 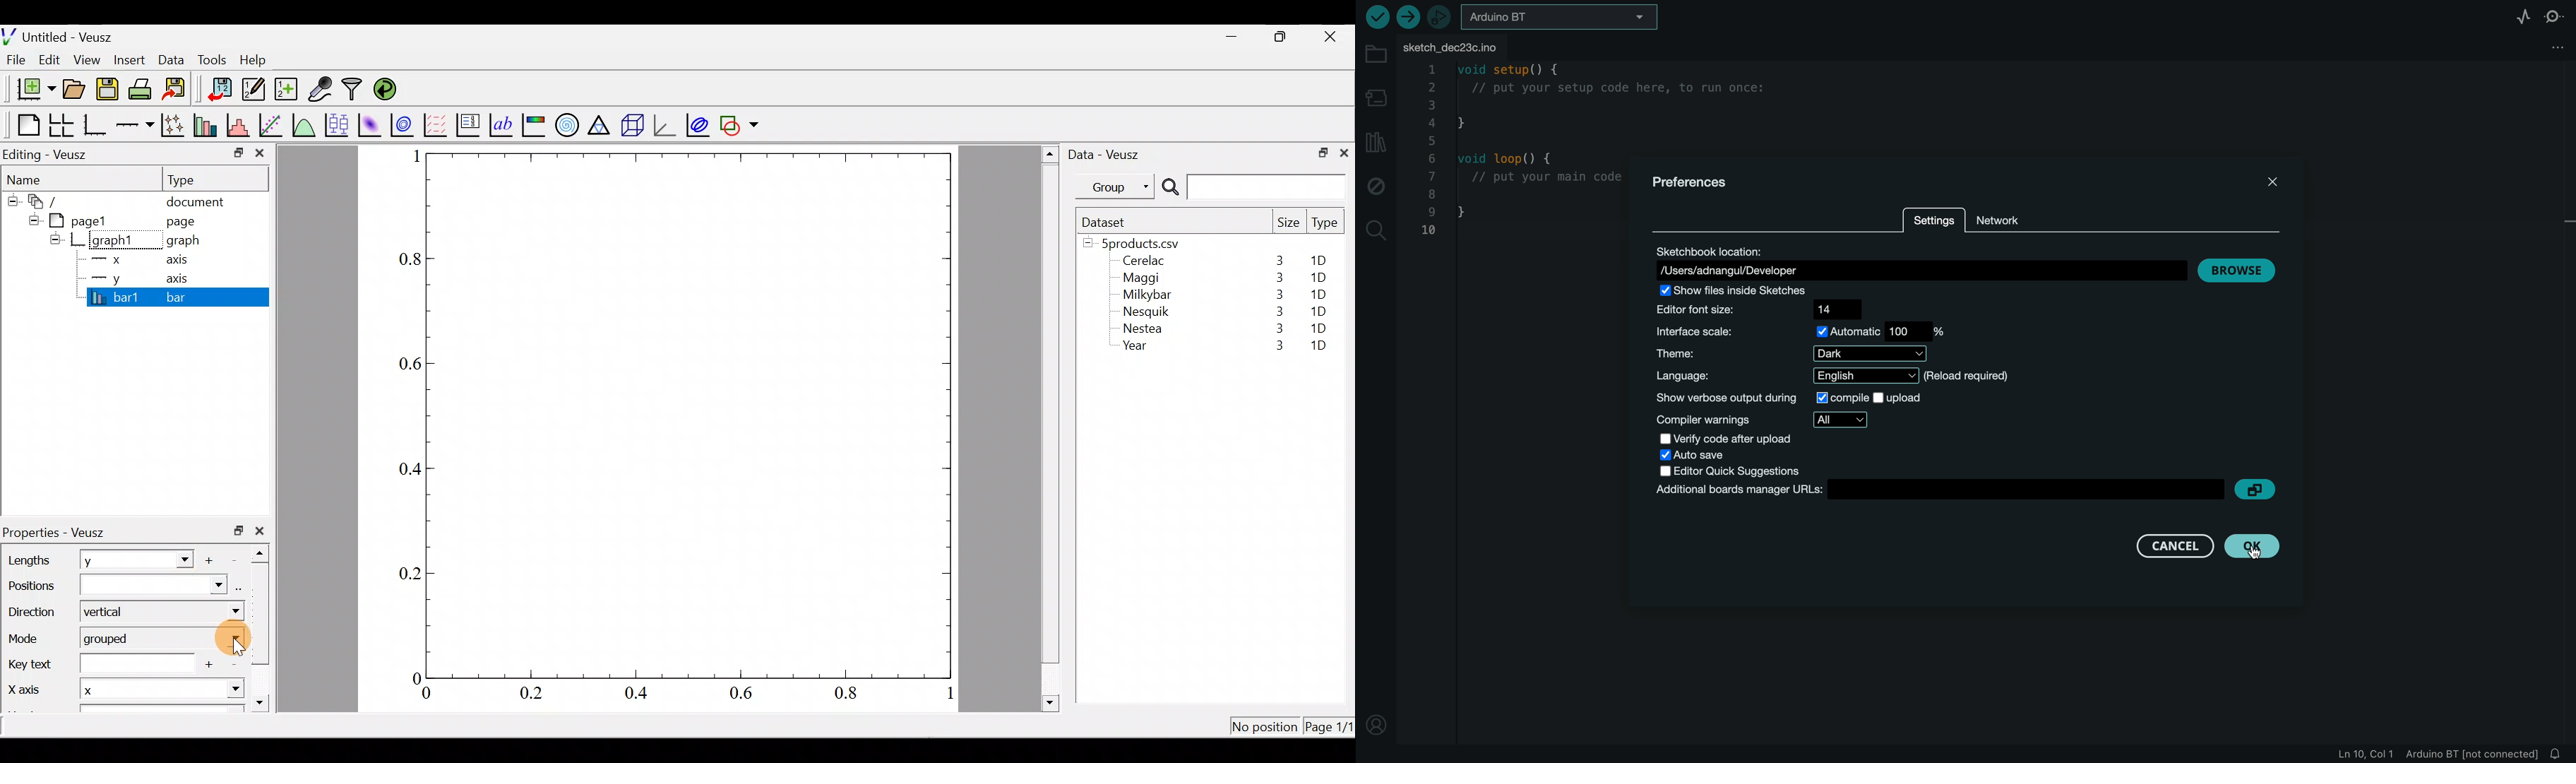 What do you see at coordinates (1332, 37) in the screenshot?
I see `close` at bounding box center [1332, 37].